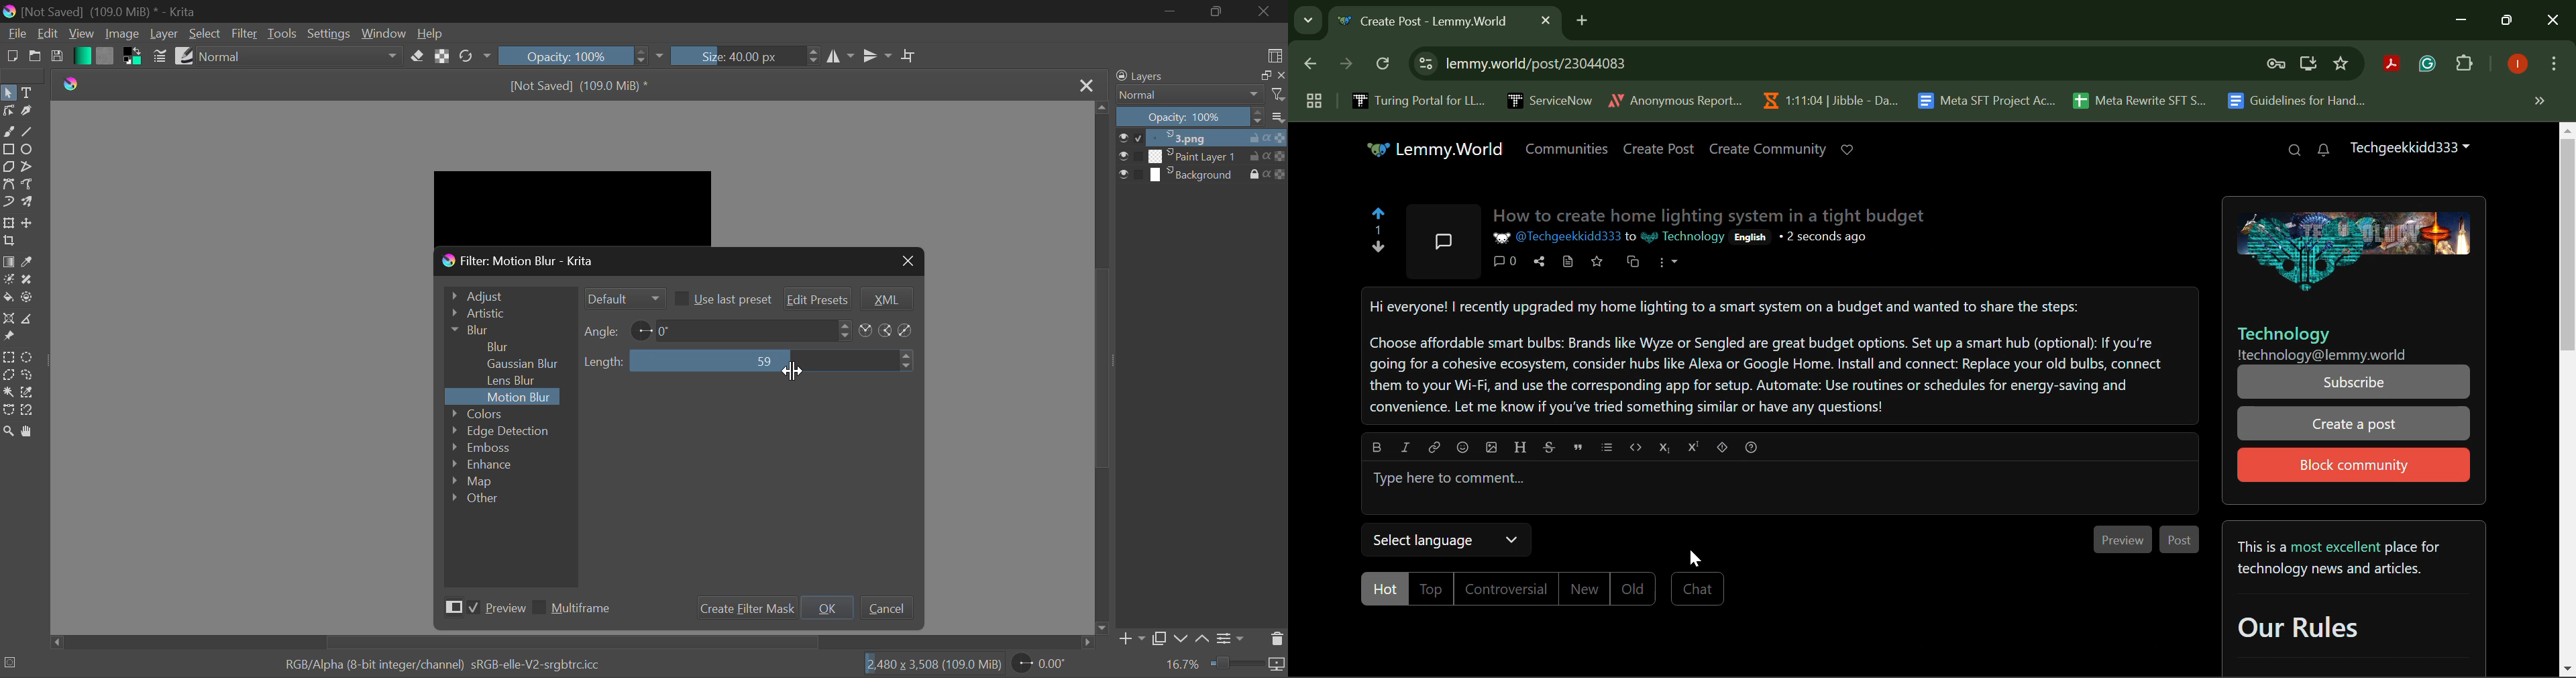  Describe the element at coordinates (25, 281) in the screenshot. I see `Smart Patch Tool` at that location.